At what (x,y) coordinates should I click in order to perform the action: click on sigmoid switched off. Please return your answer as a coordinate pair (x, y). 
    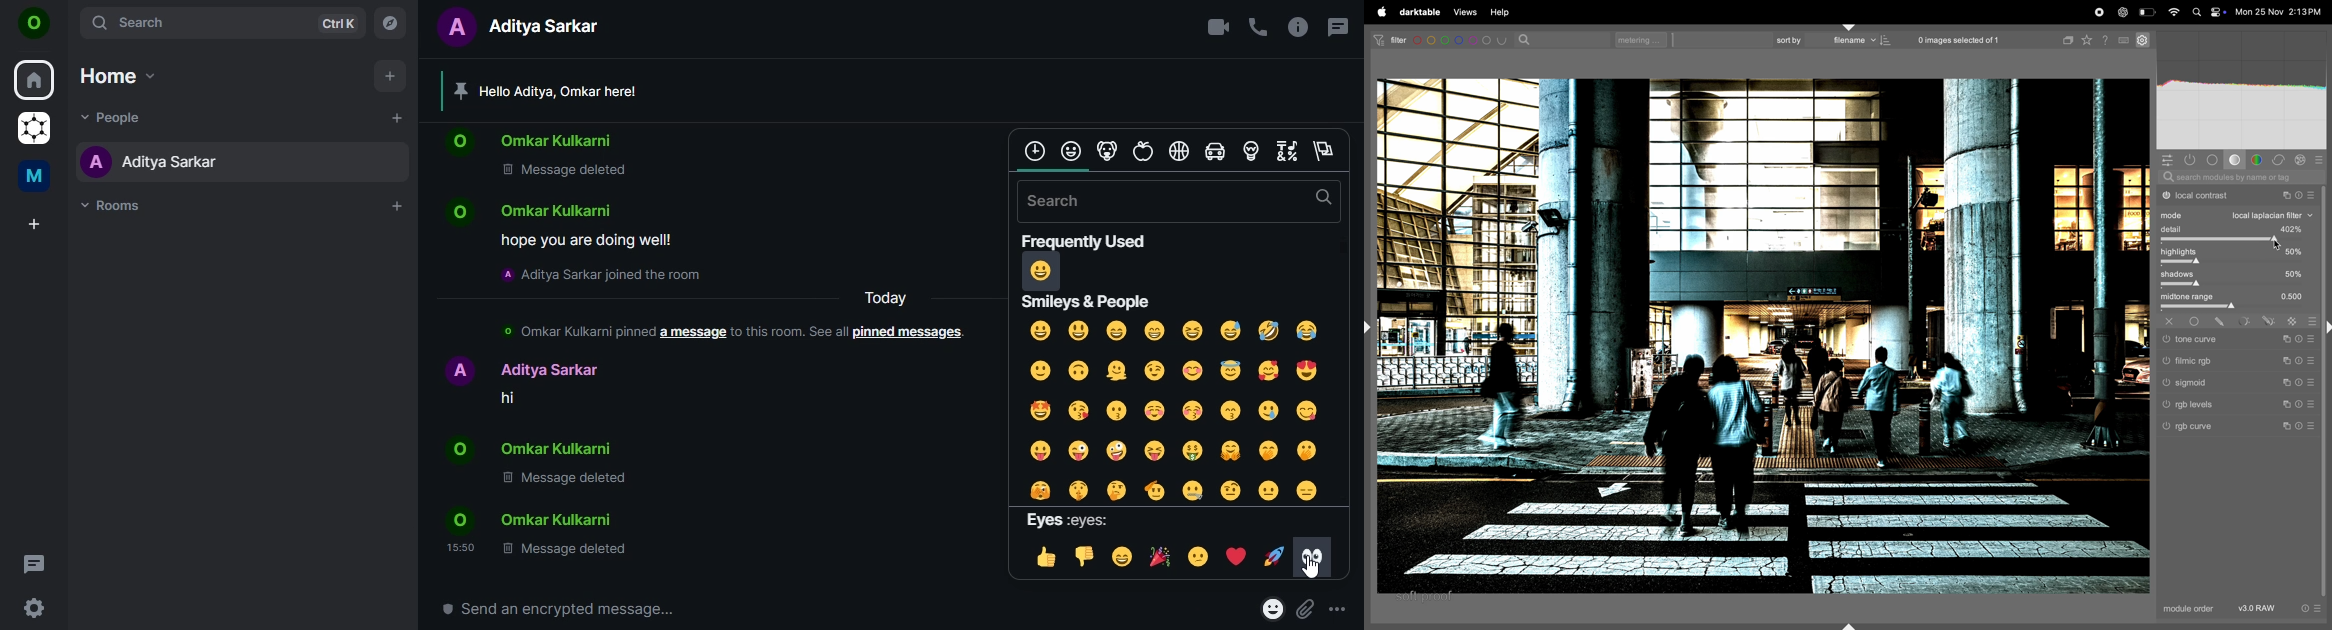
    Looking at the image, I should click on (2165, 384).